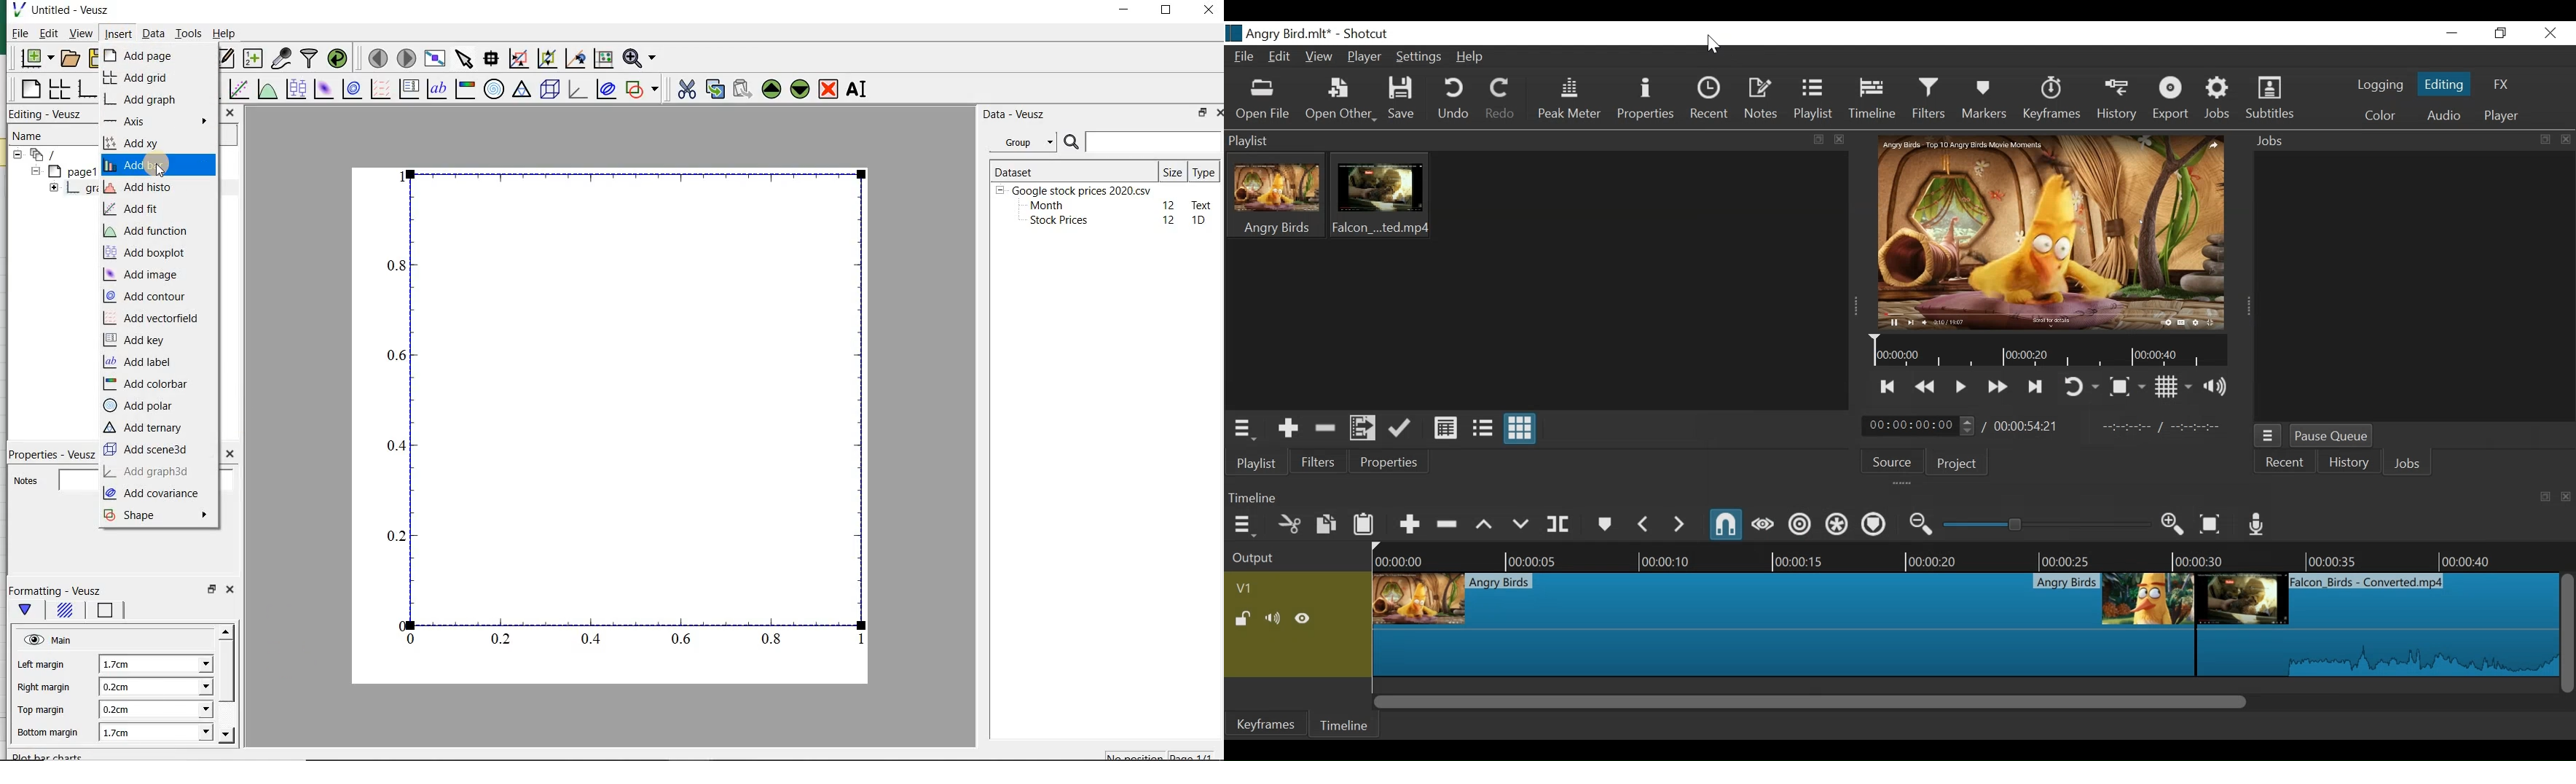 The image size is (2576, 784). Describe the element at coordinates (2413, 142) in the screenshot. I see `Jobs Panel` at that location.